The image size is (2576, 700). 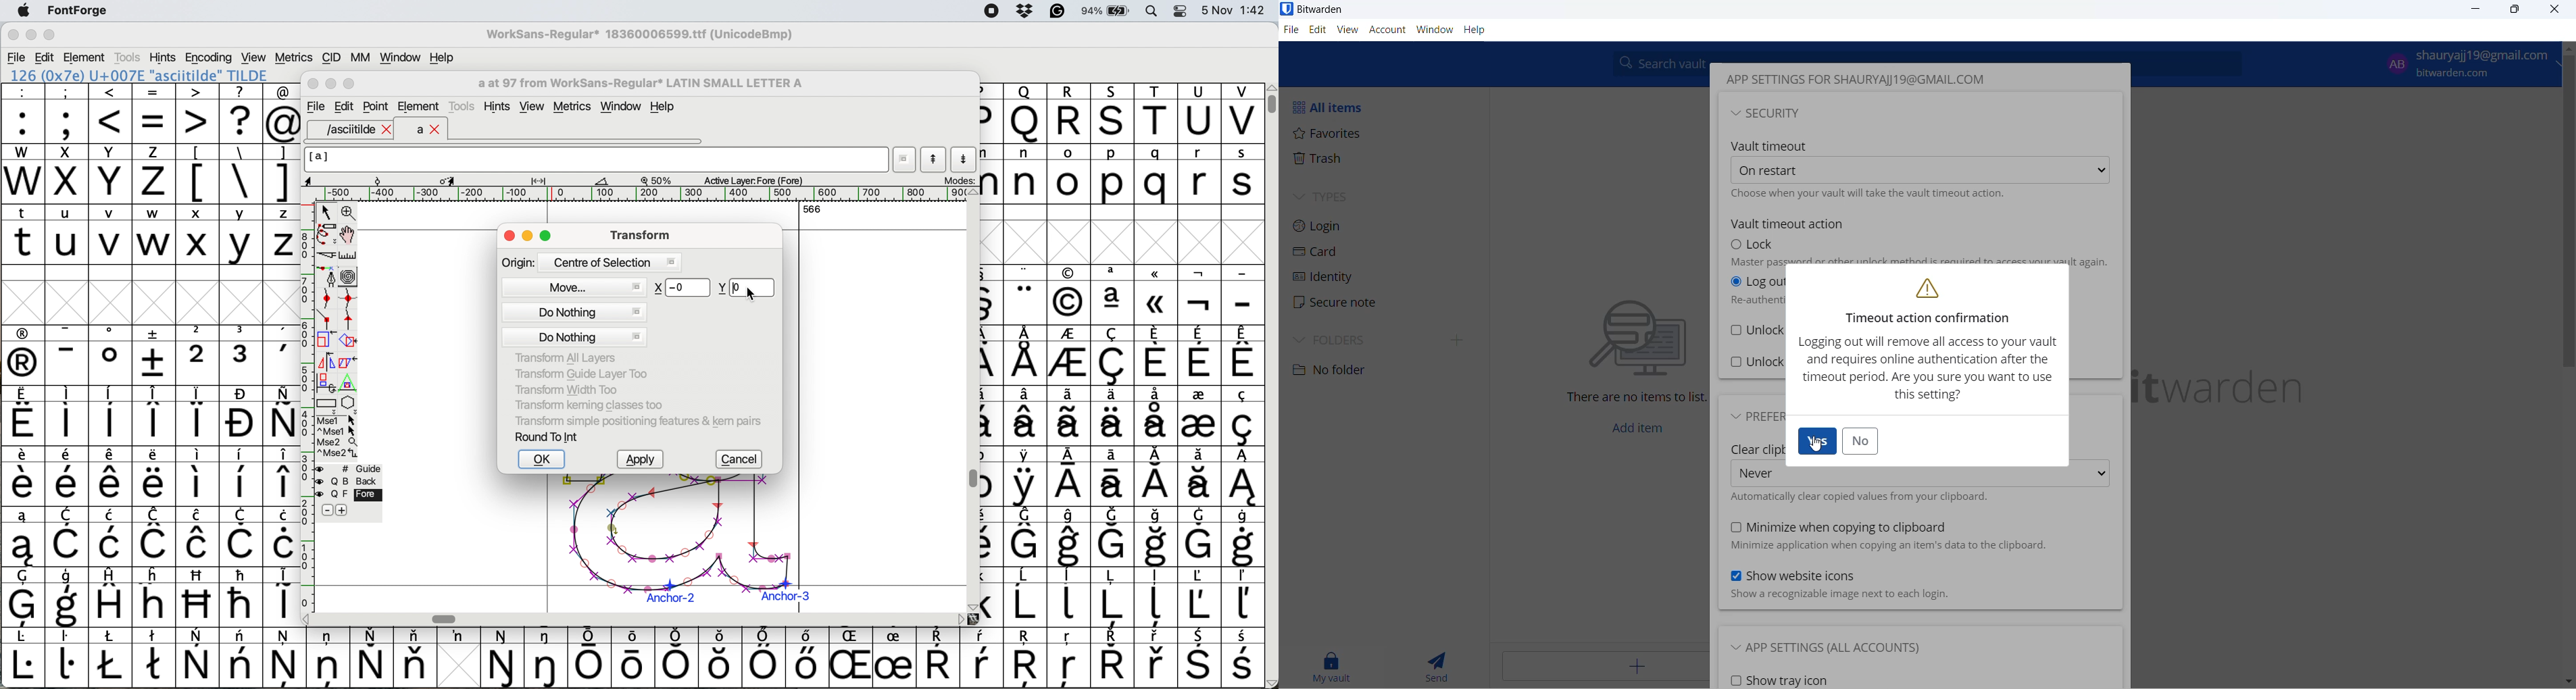 I want to click on application name and logo, so click(x=1318, y=9).